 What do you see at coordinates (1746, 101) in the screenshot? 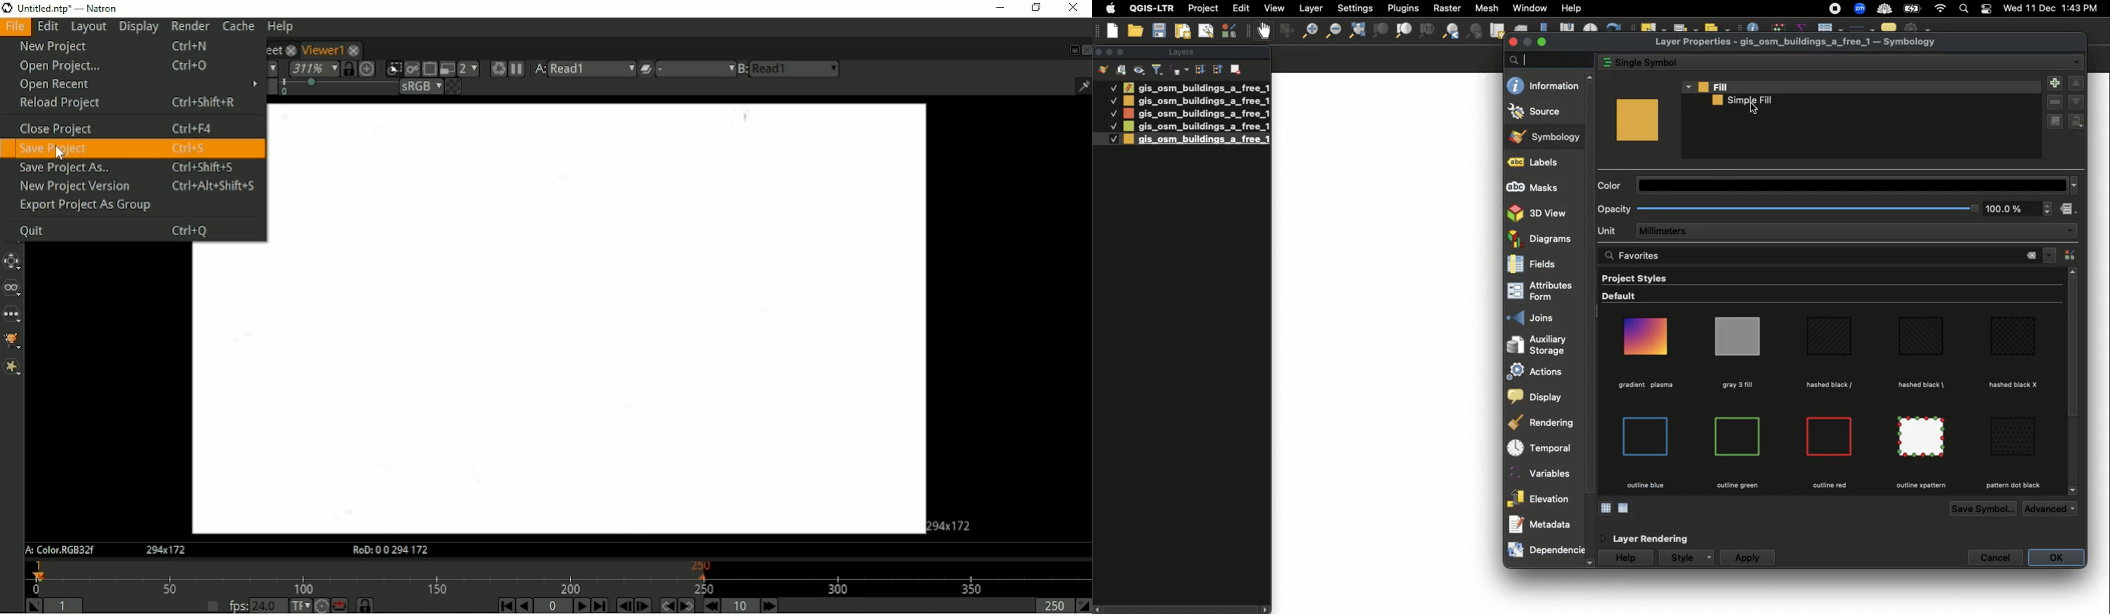
I see `Simple fill` at bounding box center [1746, 101].